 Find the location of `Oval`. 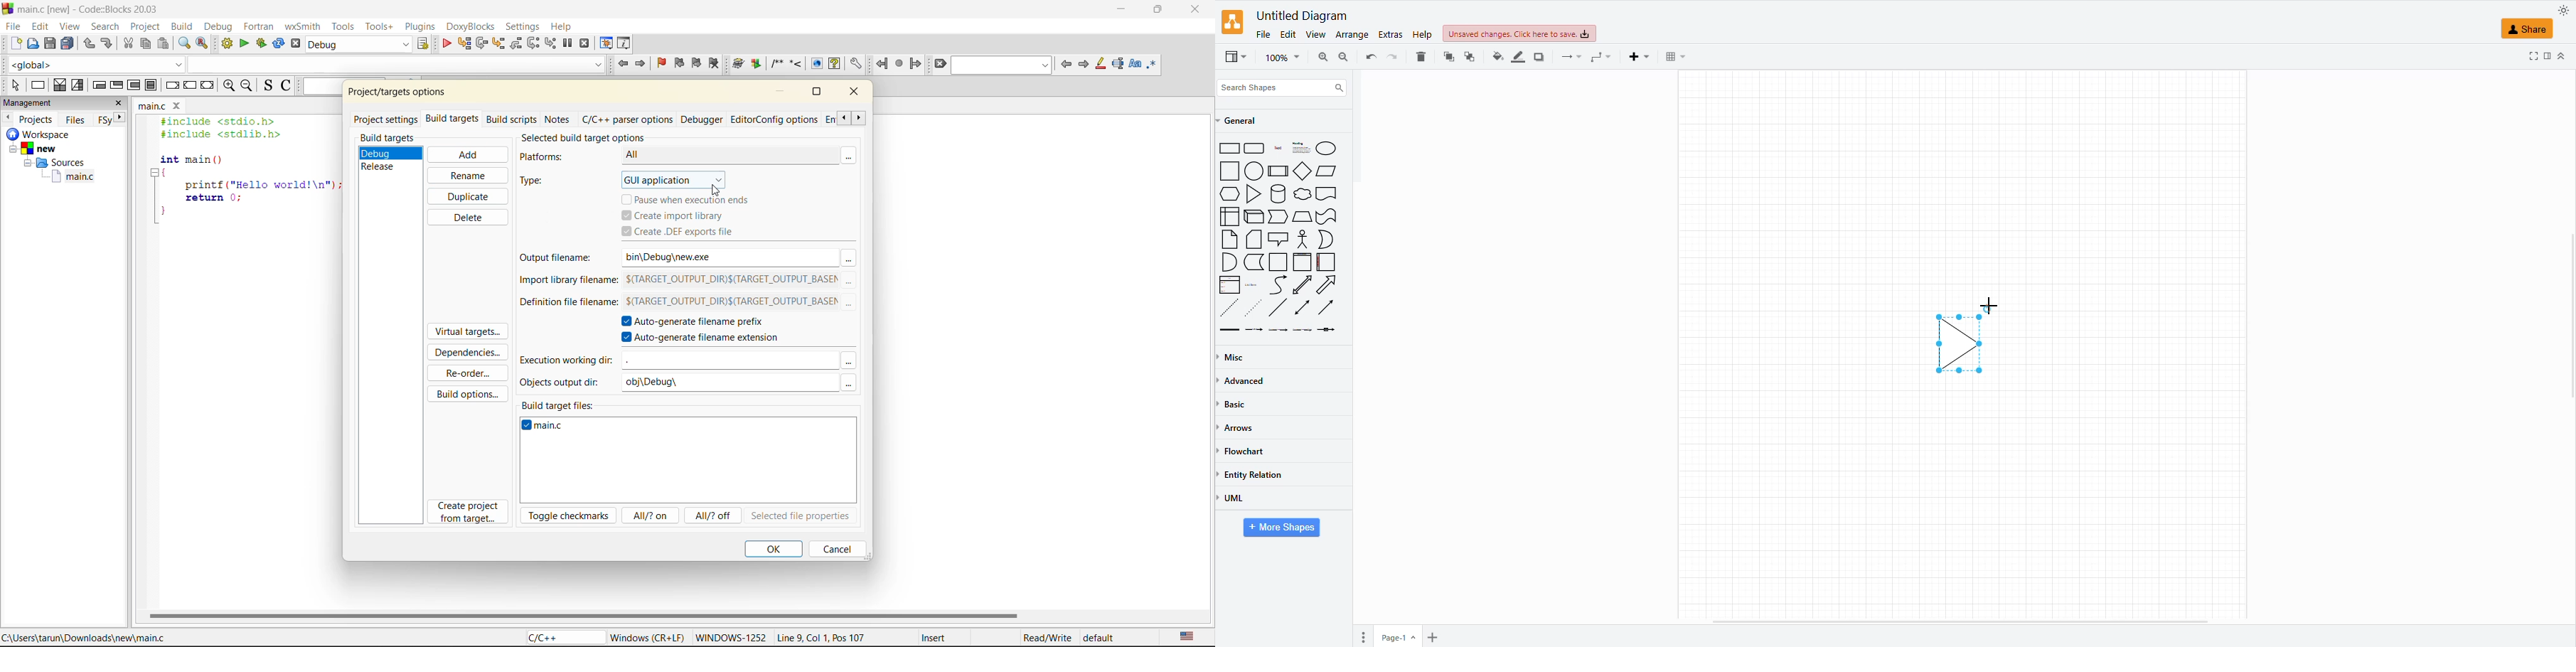

Oval is located at coordinates (1254, 170).